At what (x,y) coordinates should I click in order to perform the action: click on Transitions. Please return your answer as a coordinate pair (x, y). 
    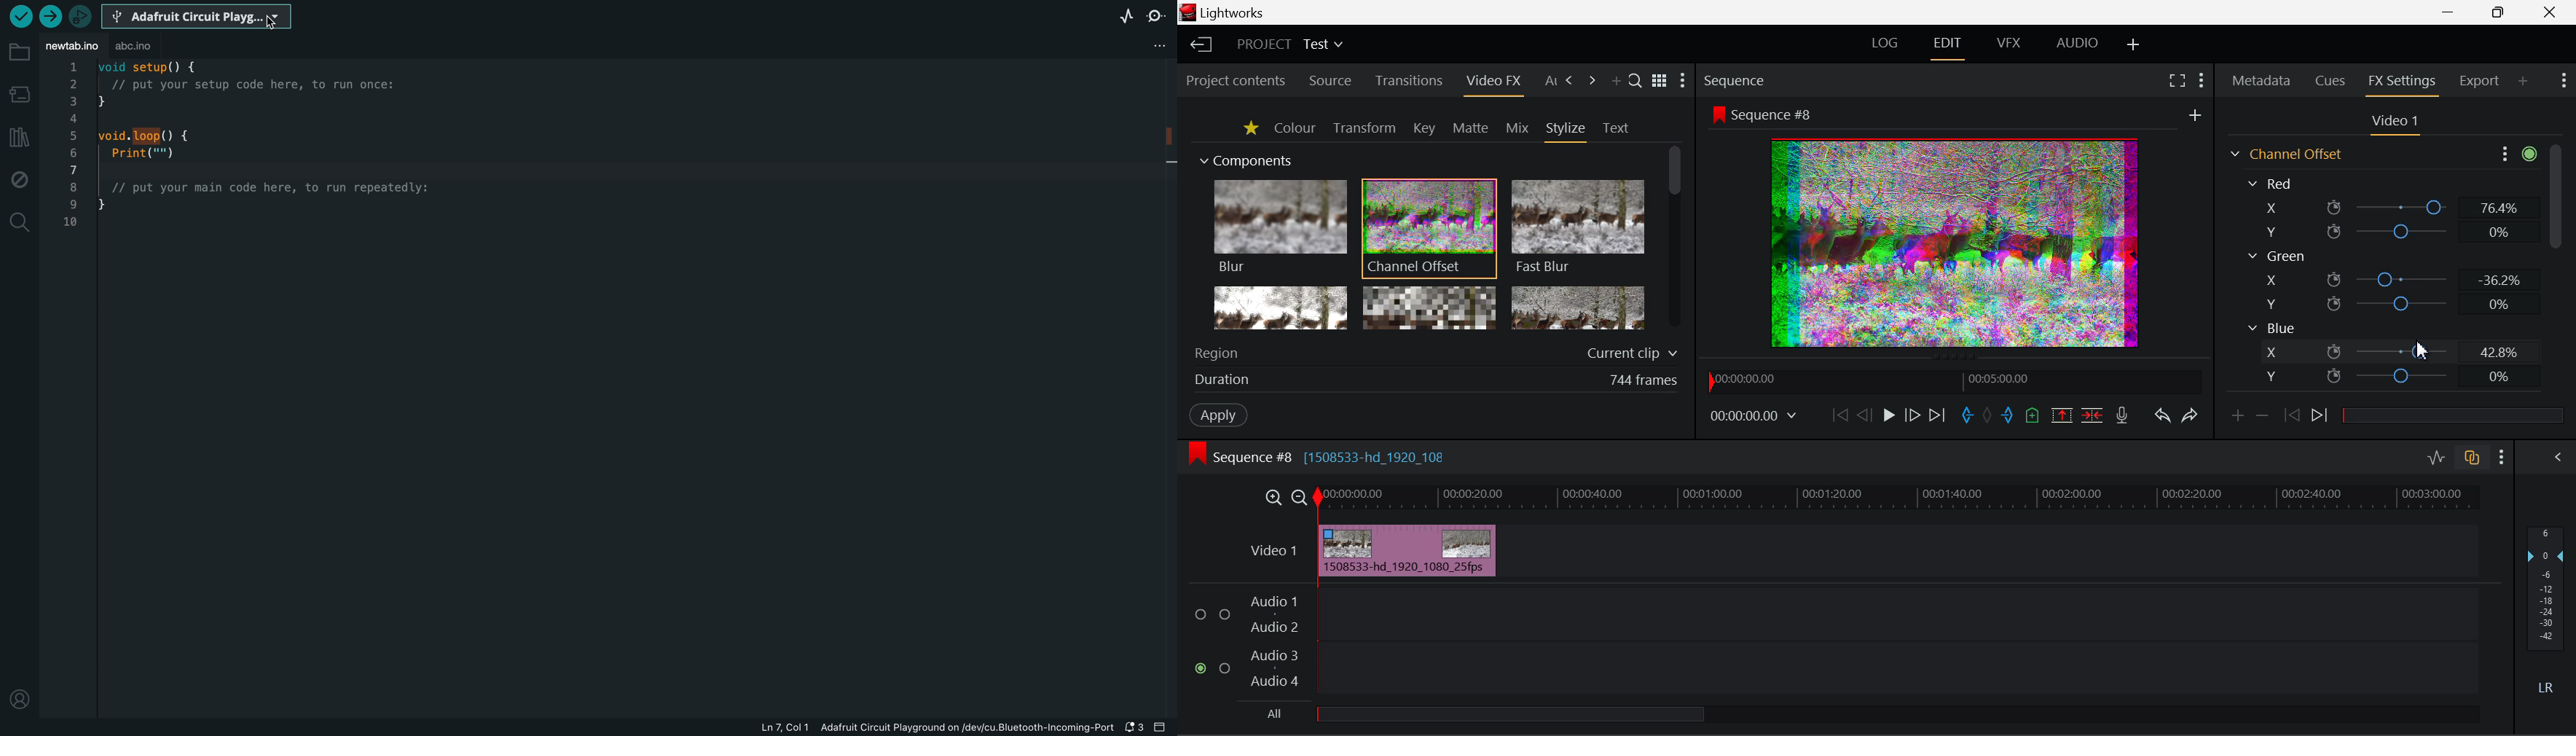
    Looking at the image, I should click on (1407, 80).